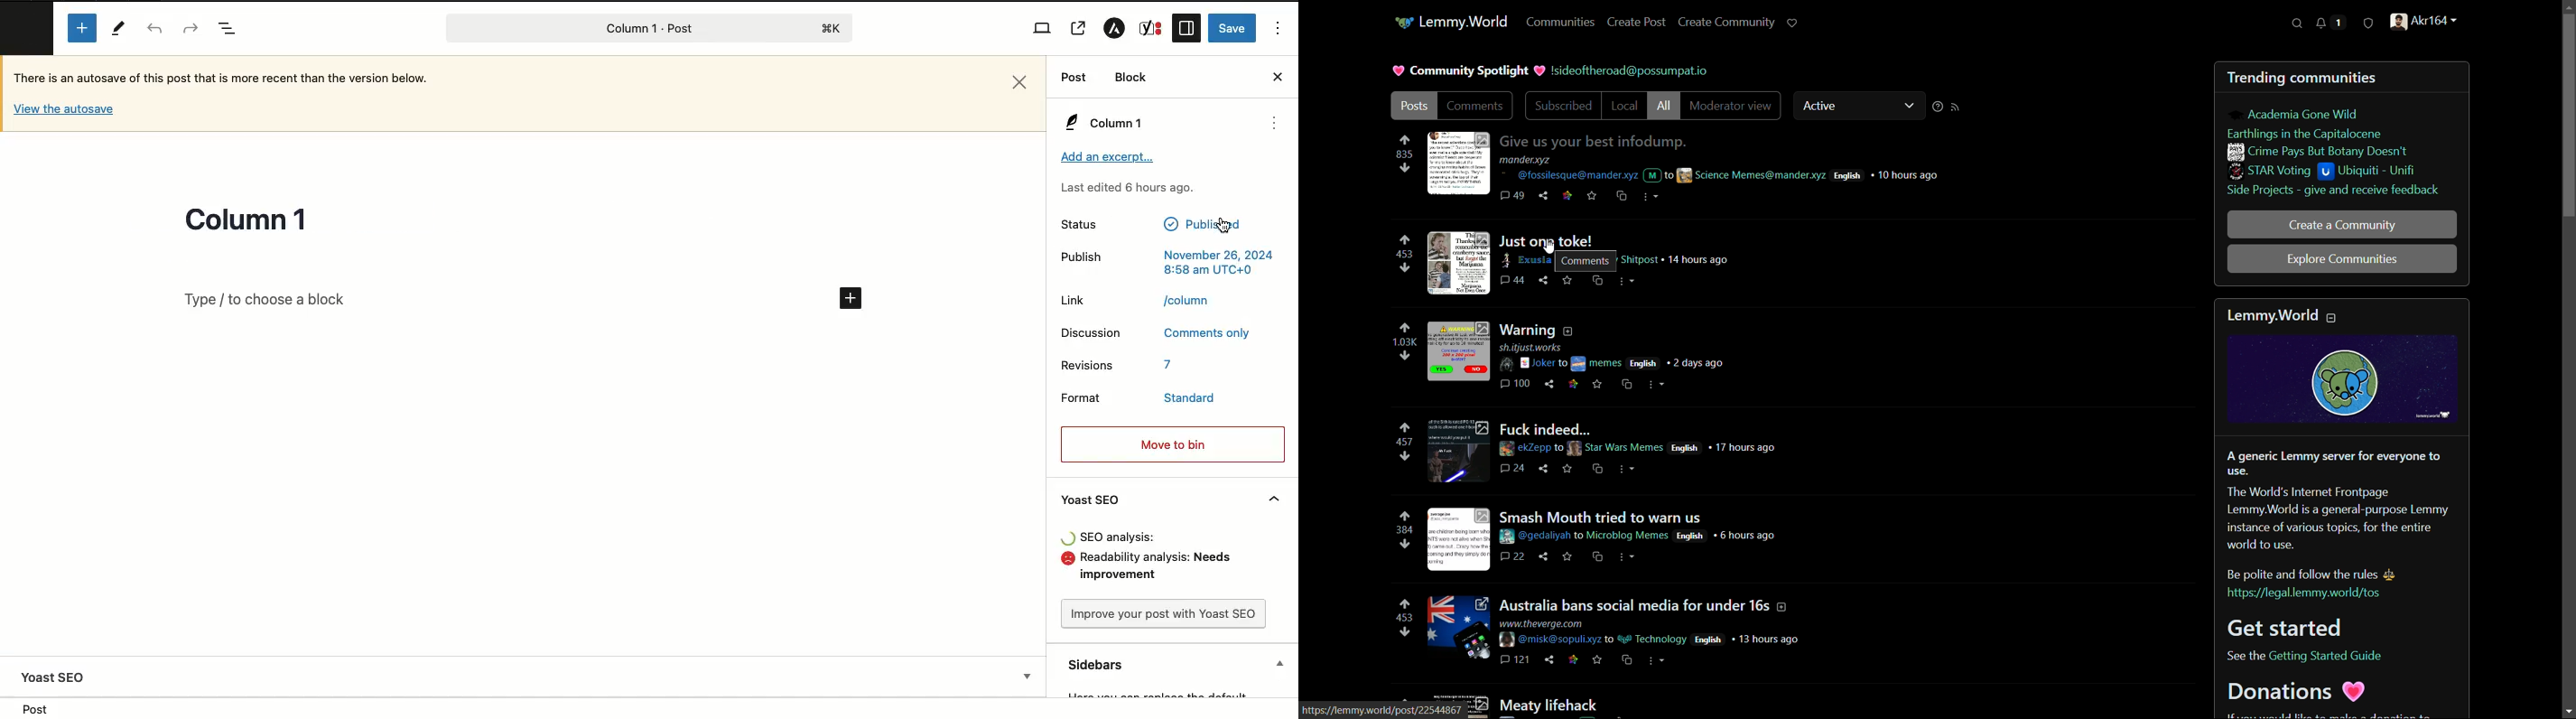 This screenshot has height=728, width=2576. I want to click on communities, so click(2335, 77).